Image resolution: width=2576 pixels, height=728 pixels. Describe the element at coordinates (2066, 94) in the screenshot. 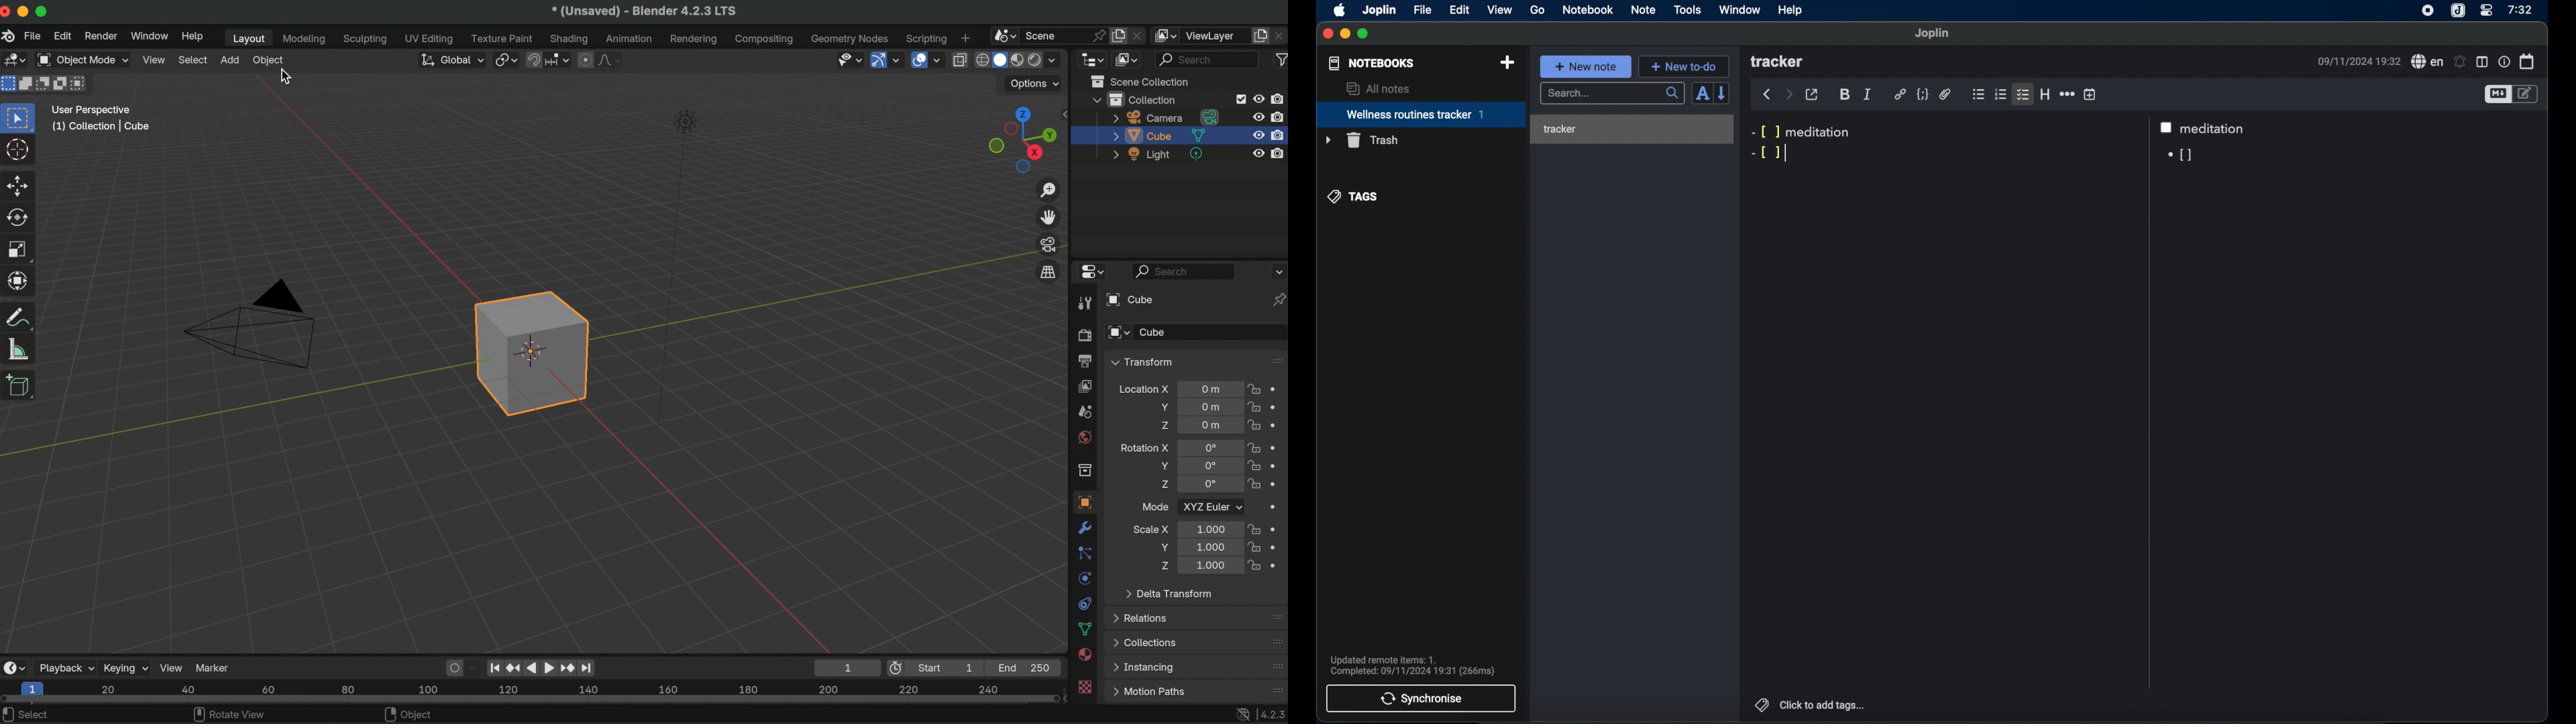

I see `horizontal rule` at that location.